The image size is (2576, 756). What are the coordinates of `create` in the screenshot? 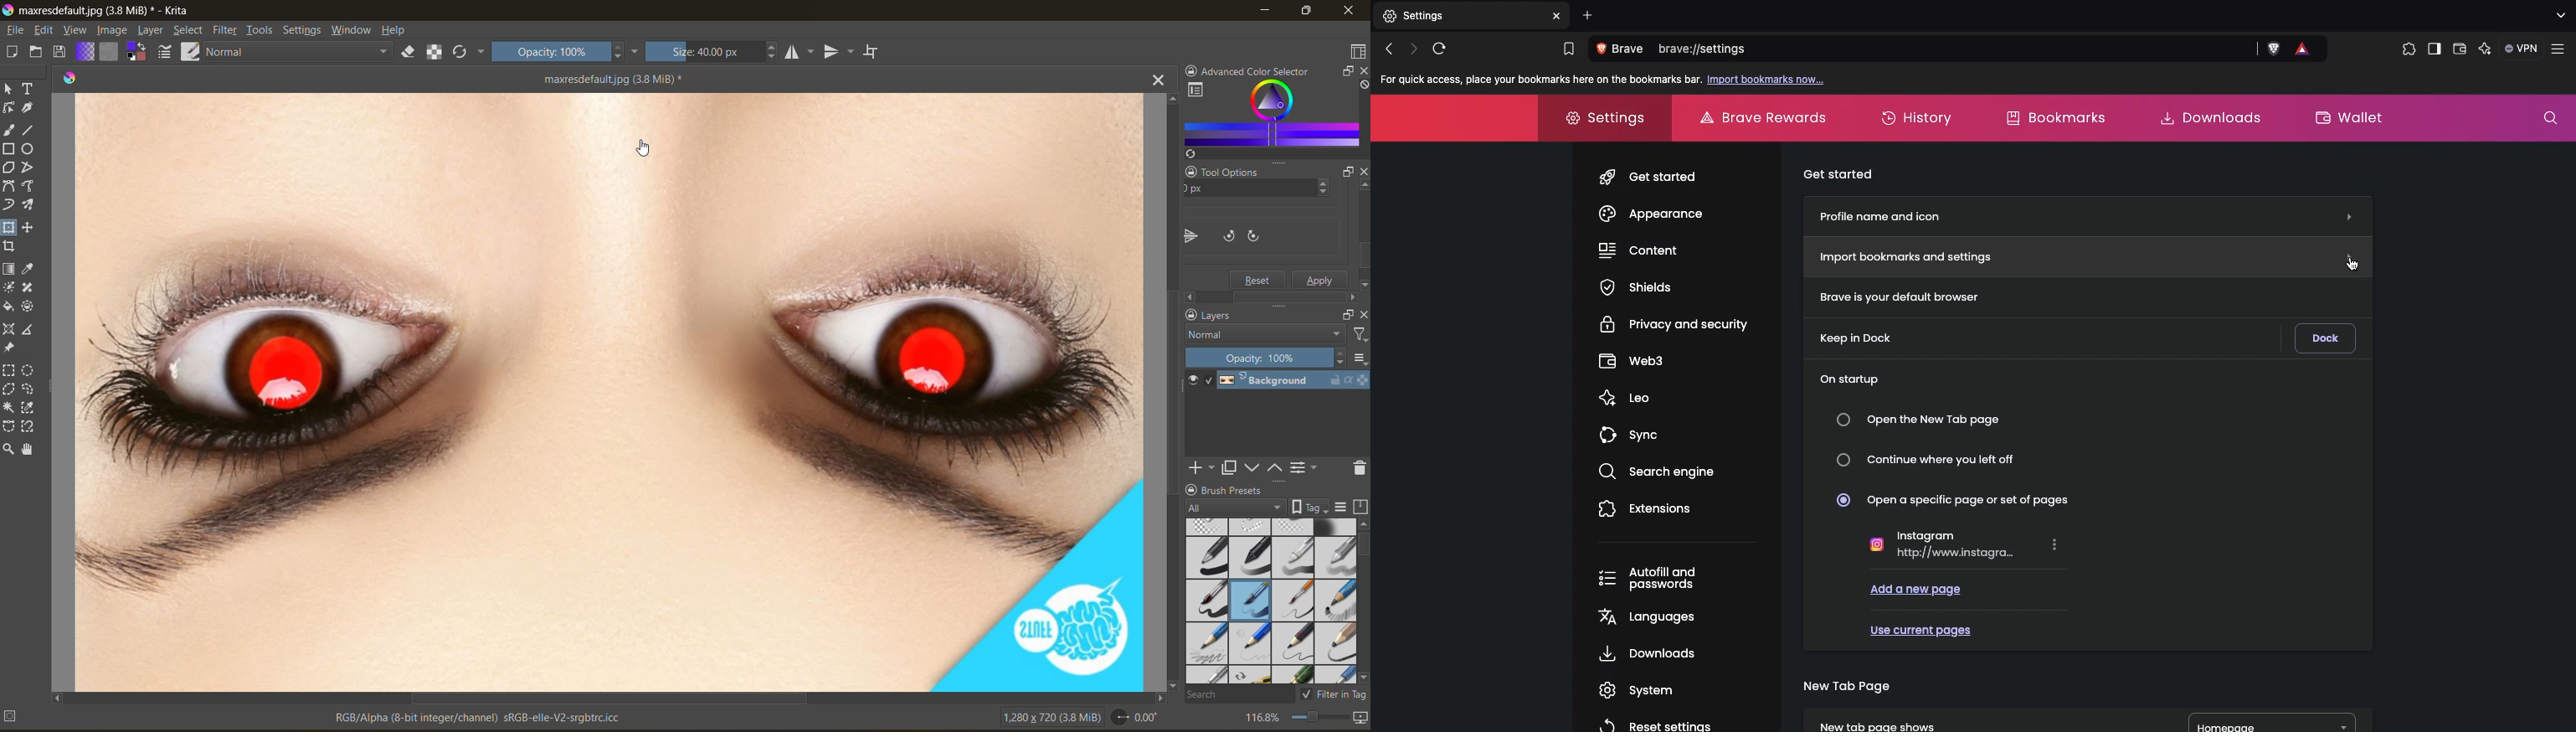 It's located at (13, 52).